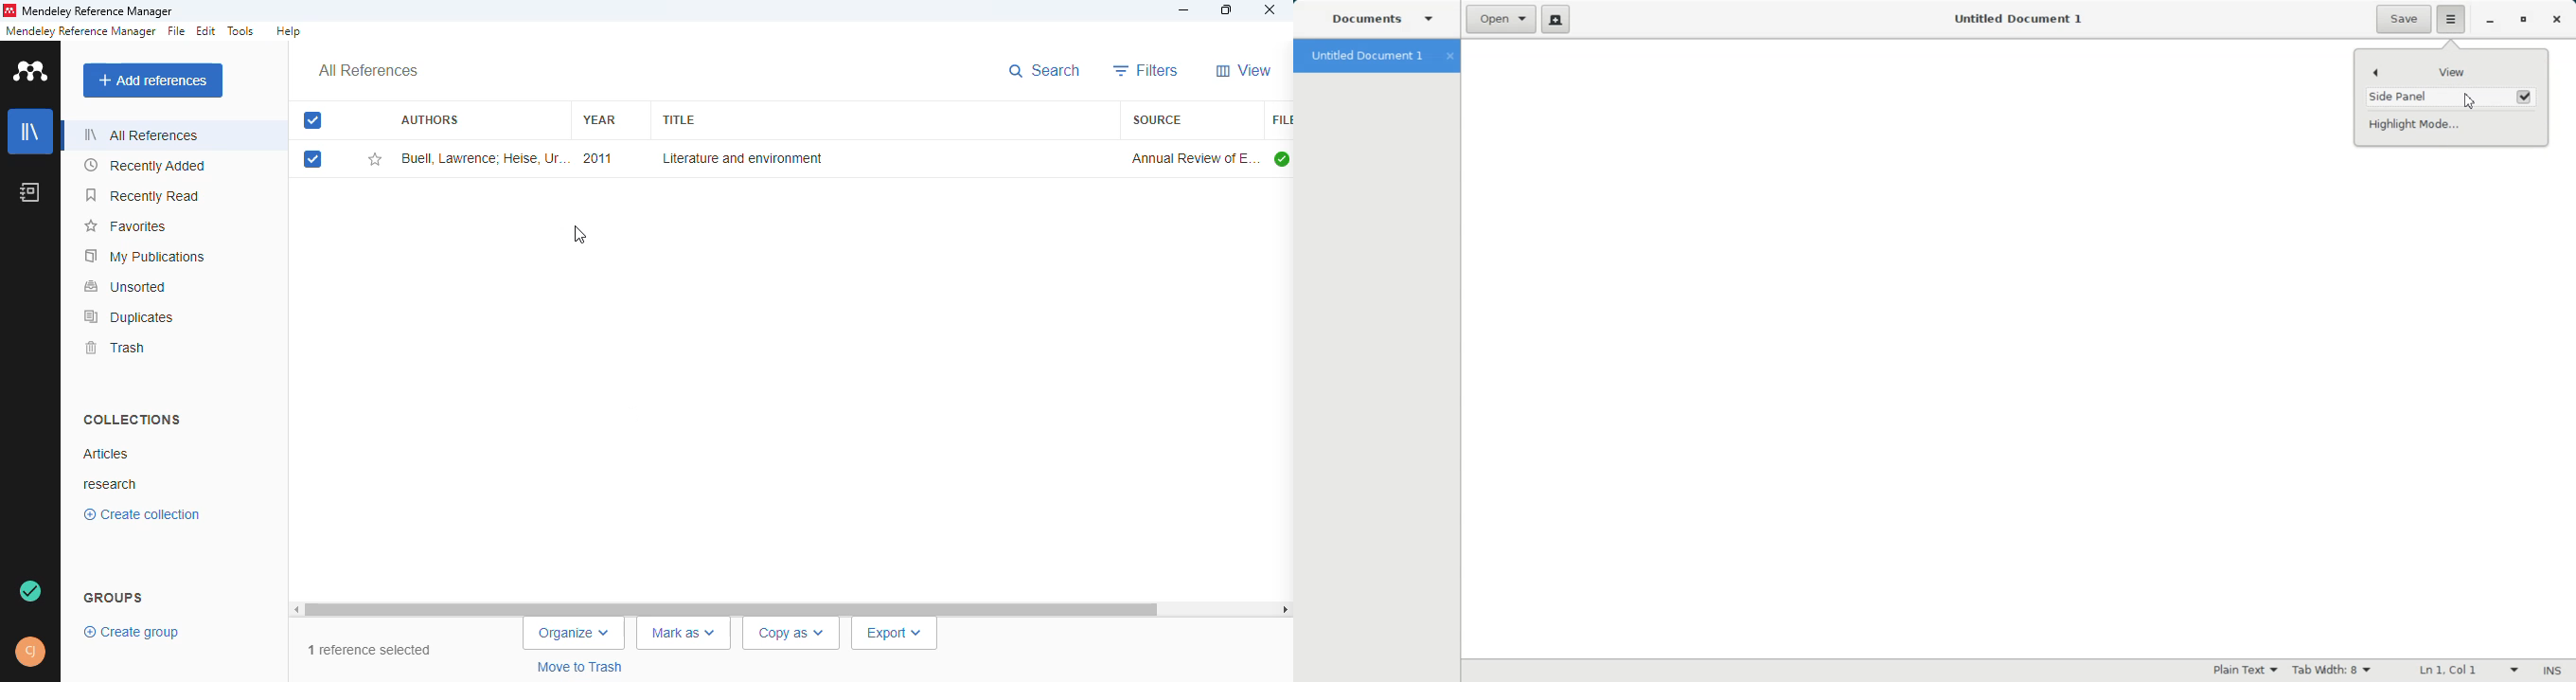 This screenshot has height=700, width=2576. I want to click on filters, so click(1146, 70).